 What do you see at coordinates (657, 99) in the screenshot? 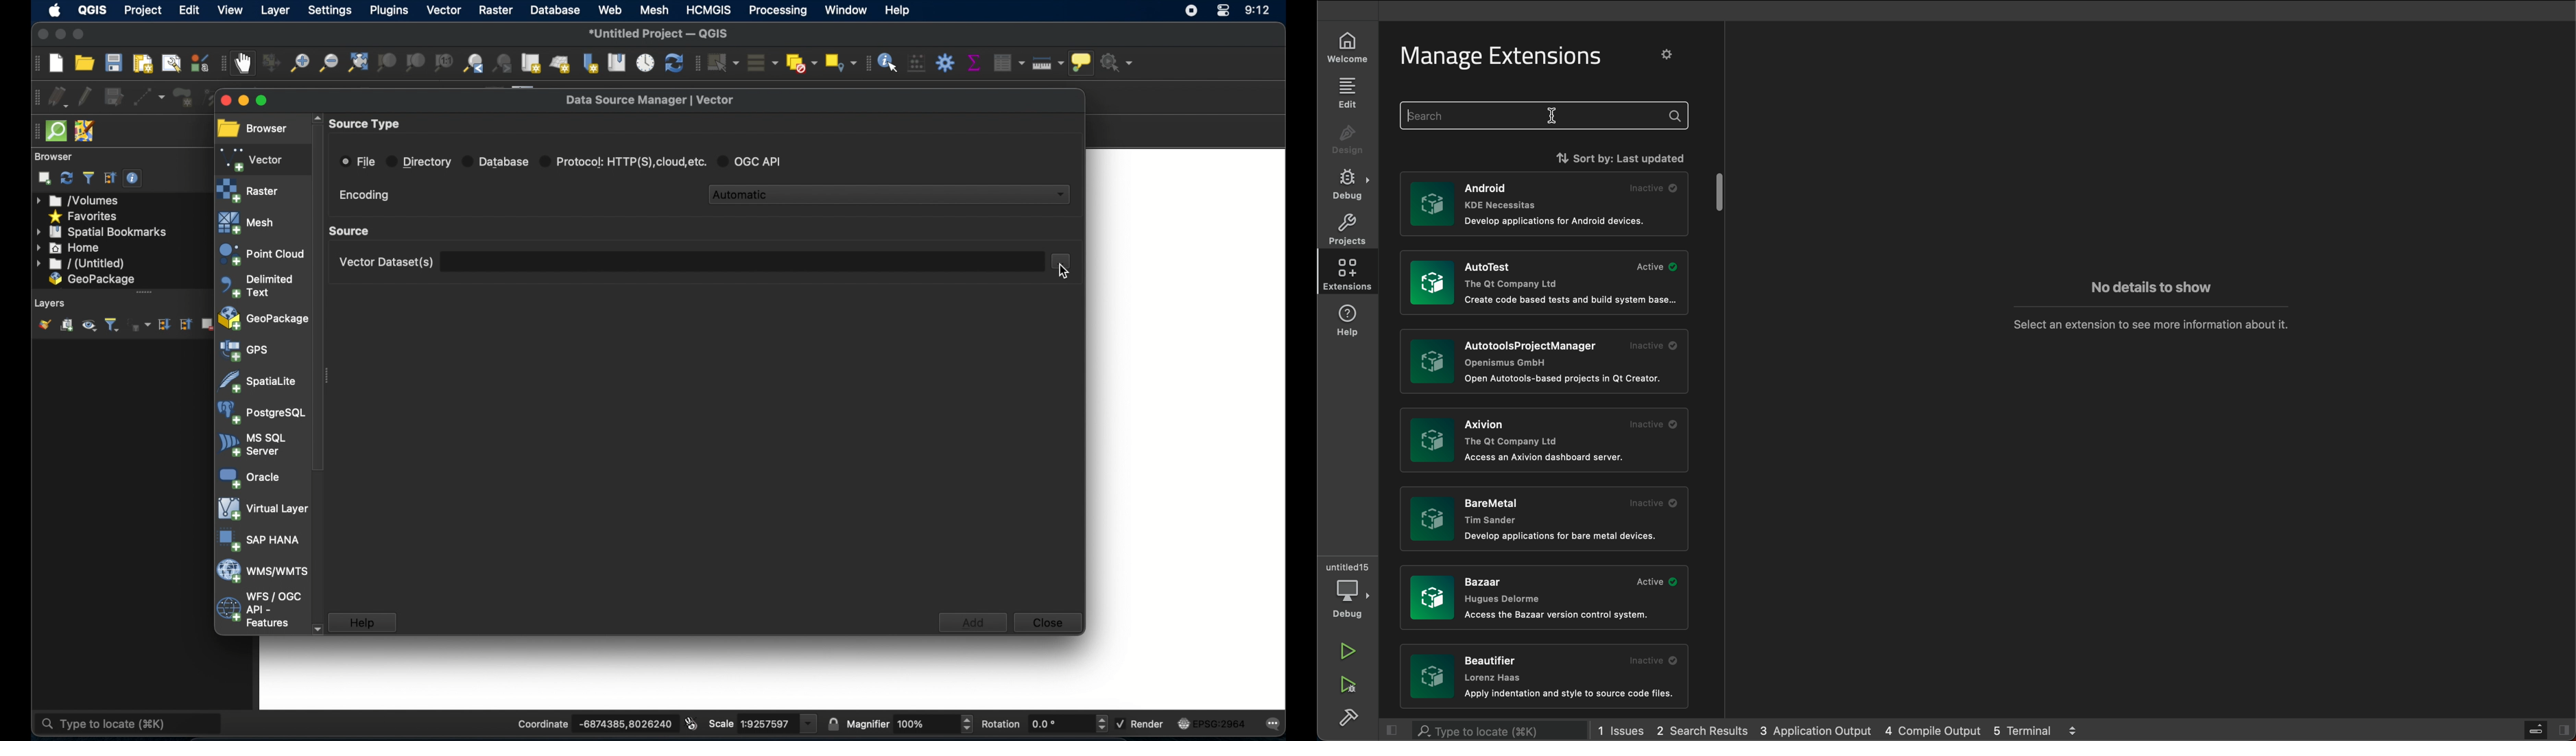
I see `Data Source manager Vector` at bounding box center [657, 99].